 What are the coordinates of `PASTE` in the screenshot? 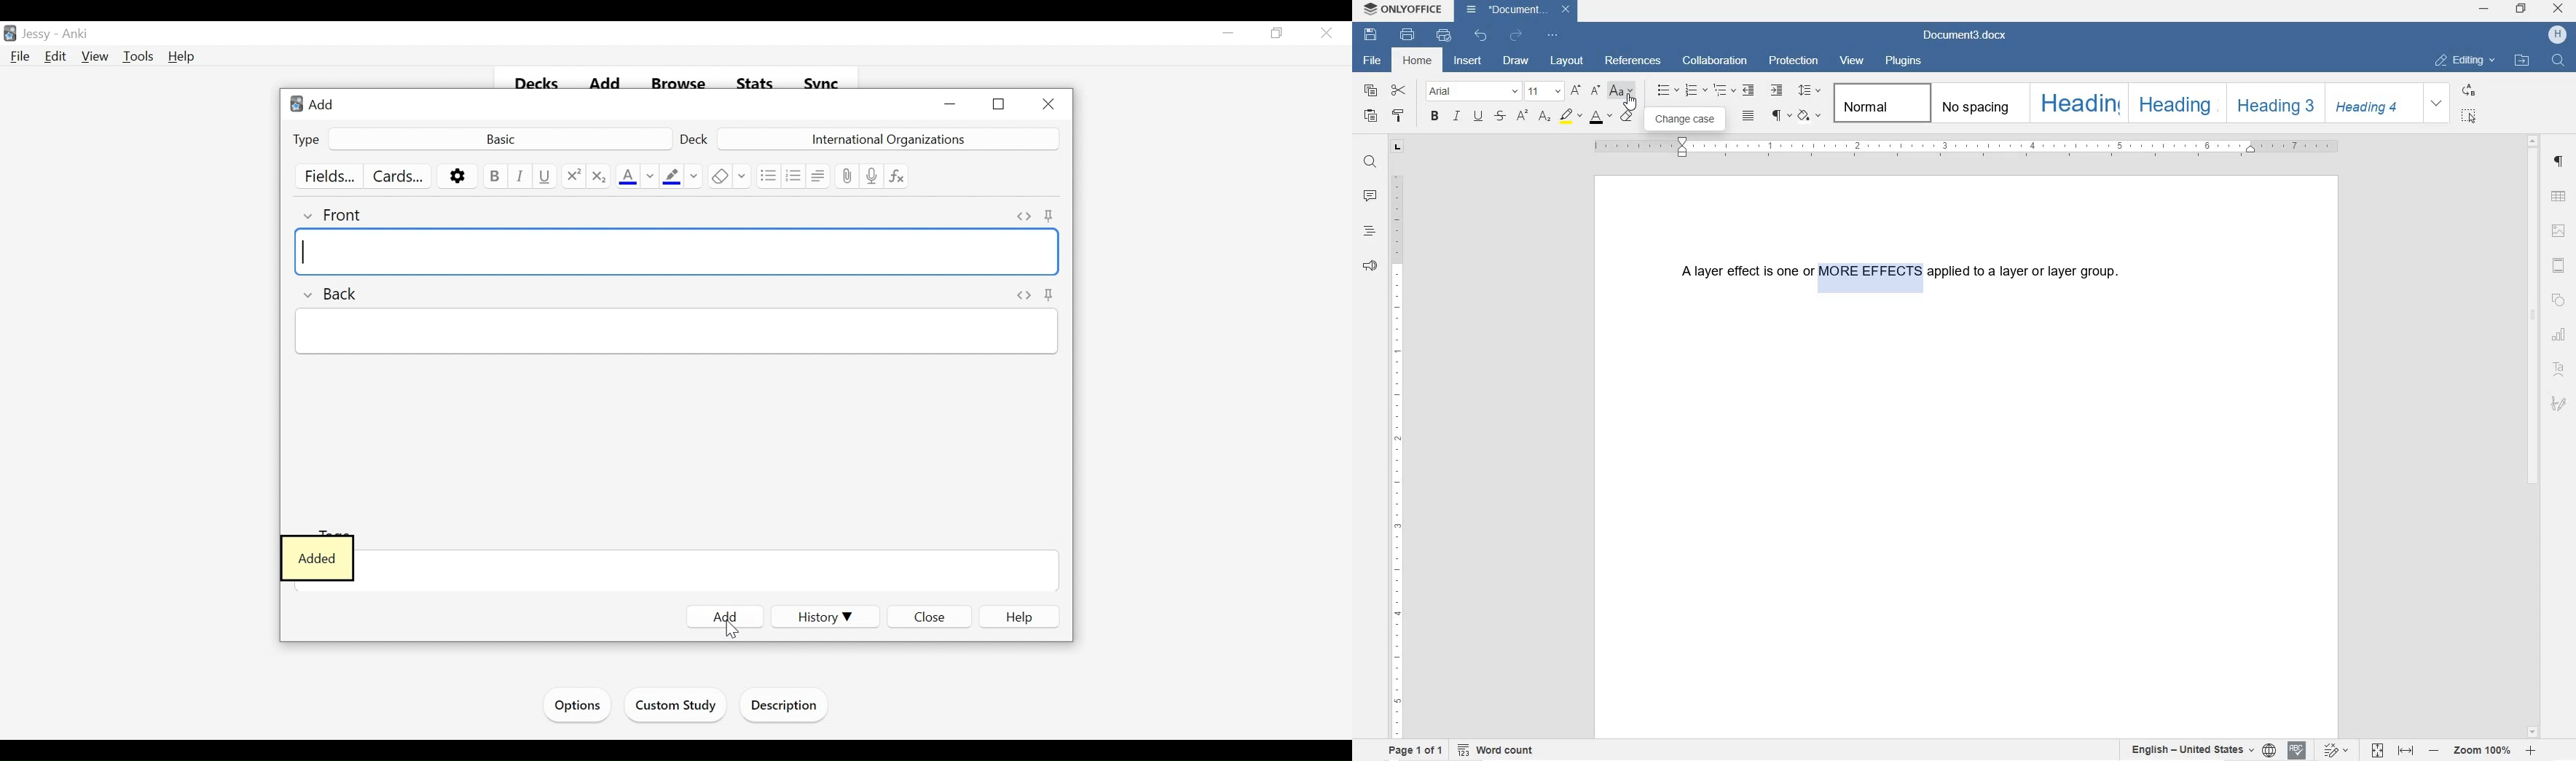 It's located at (1370, 115).